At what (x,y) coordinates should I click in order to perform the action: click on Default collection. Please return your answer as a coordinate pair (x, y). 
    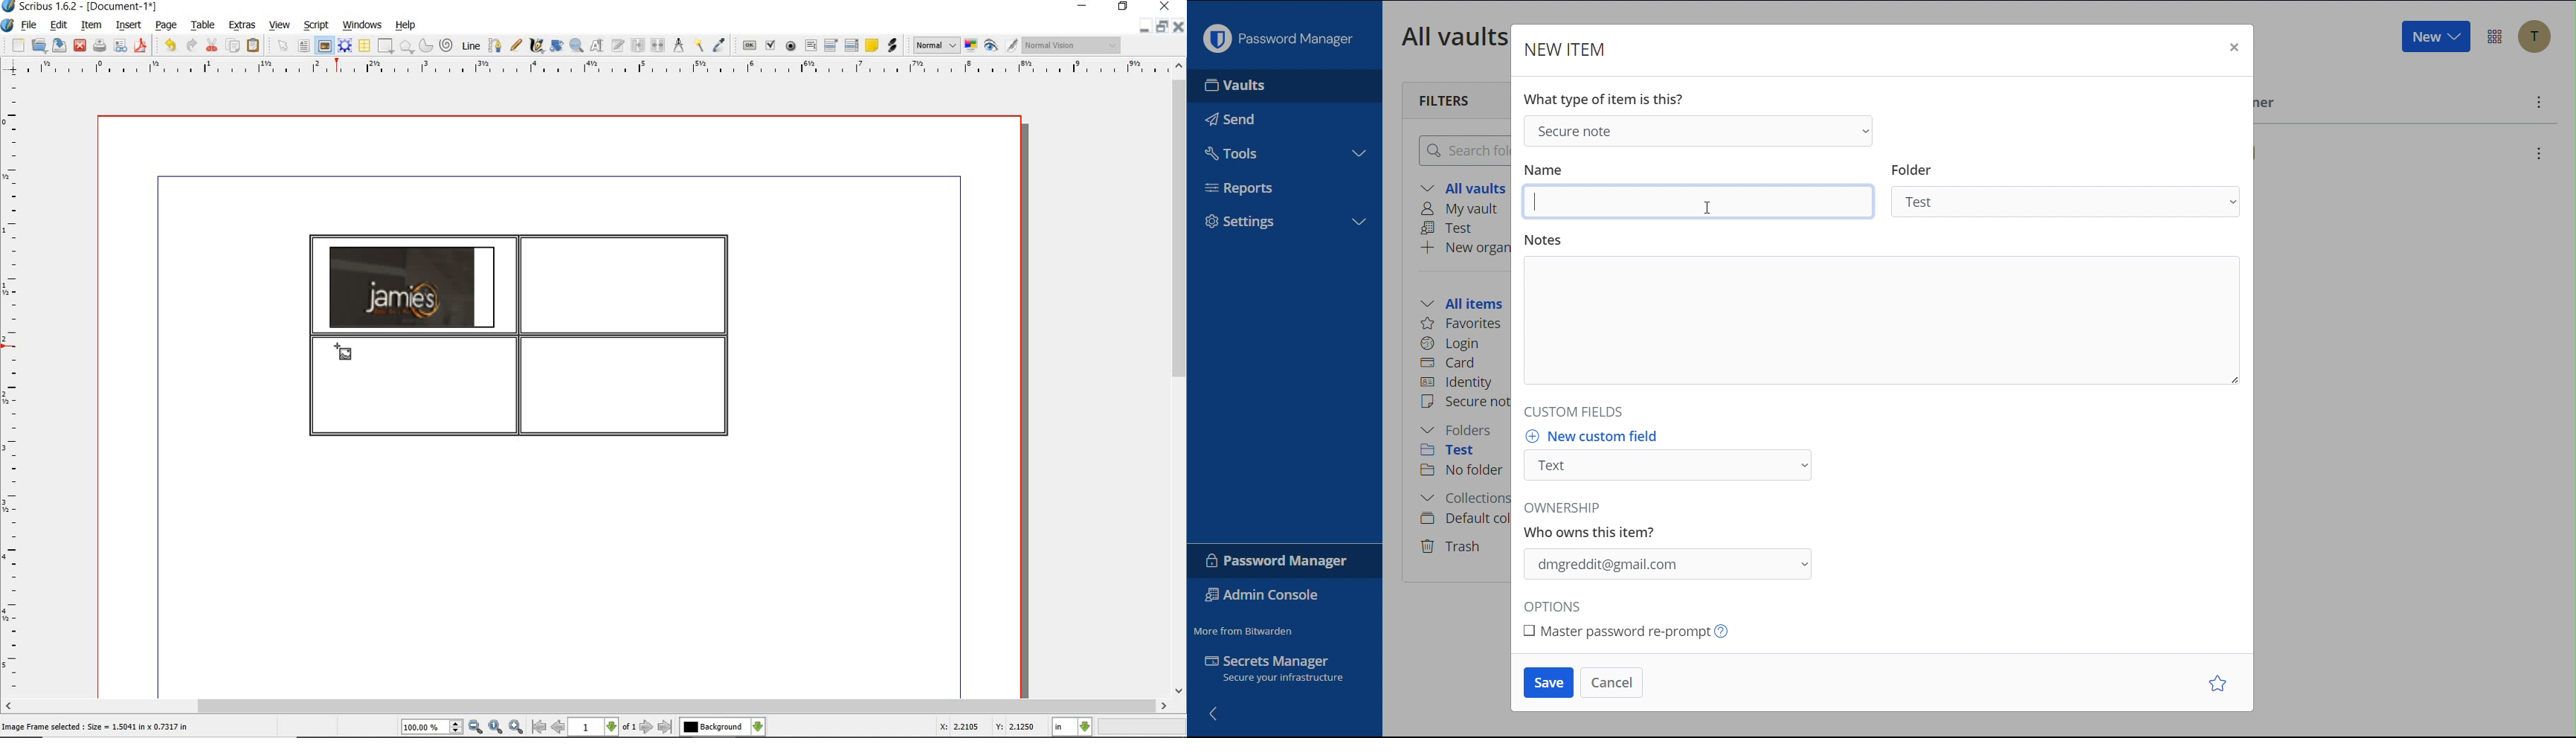
    Looking at the image, I should click on (1463, 519).